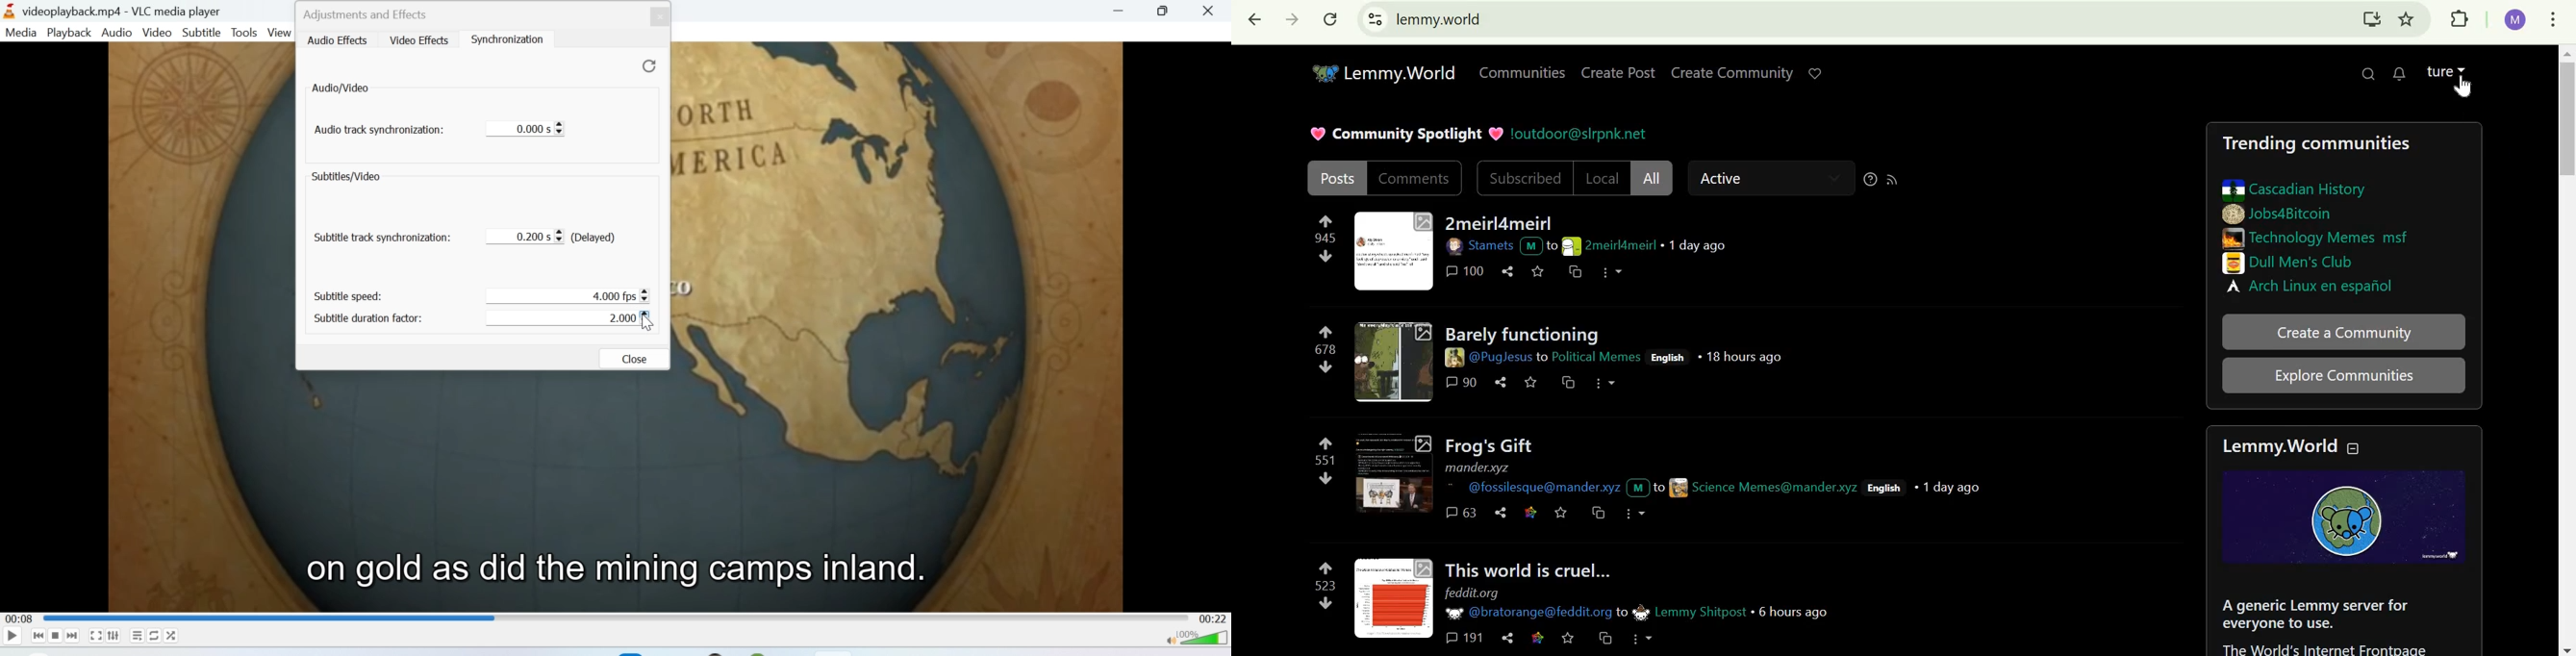 This screenshot has height=672, width=2576. I want to click on videoplayback.mp4-VLC media player, so click(115, 12).